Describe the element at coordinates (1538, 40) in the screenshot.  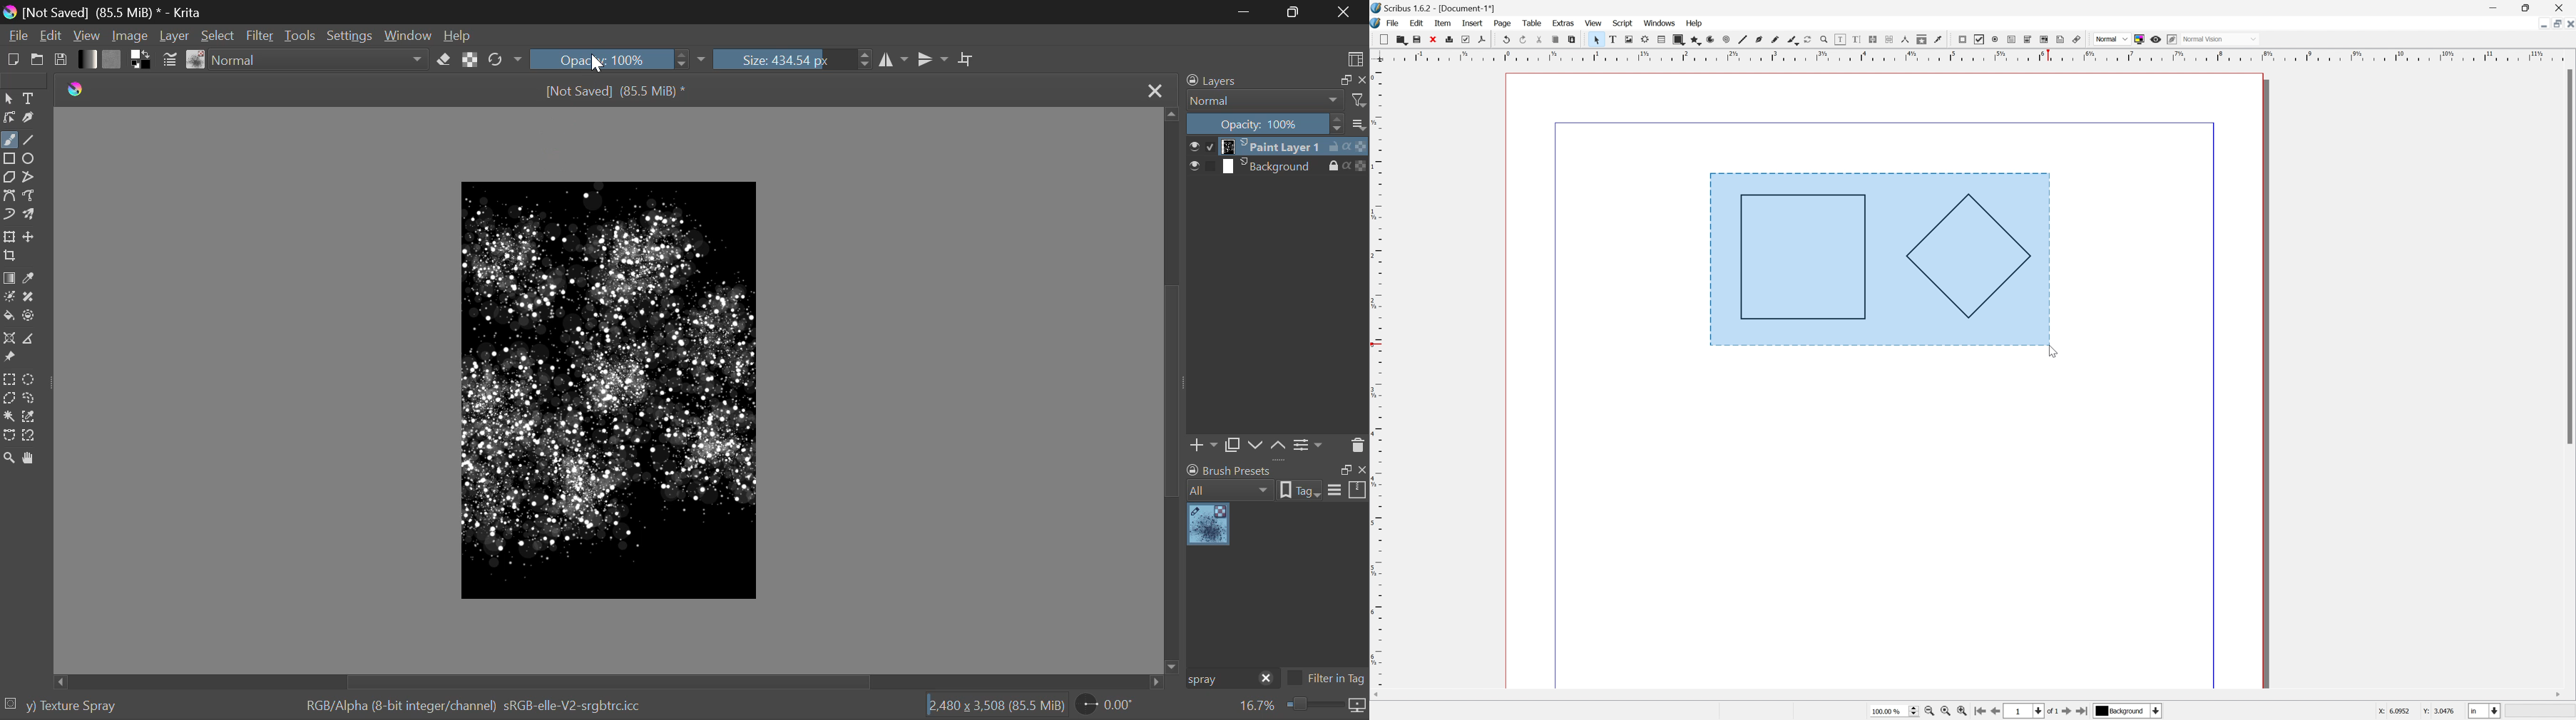
I see `cut` at that location.